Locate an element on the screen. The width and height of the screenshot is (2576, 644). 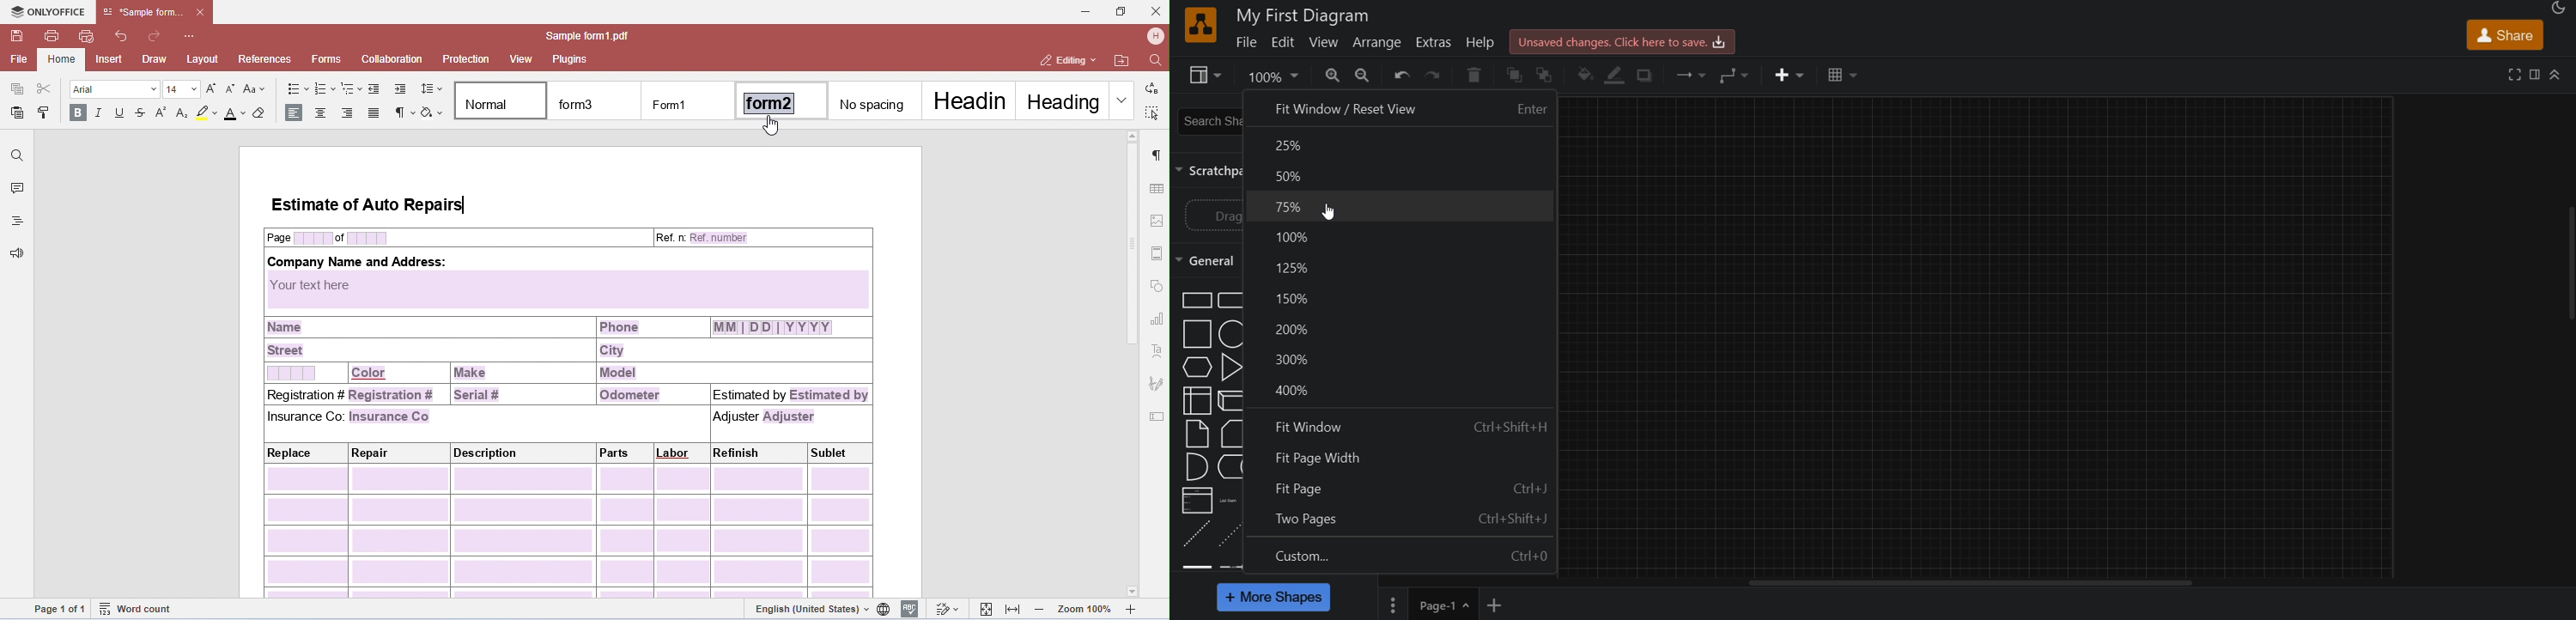
canvas is located at coordinates (1988, 337).